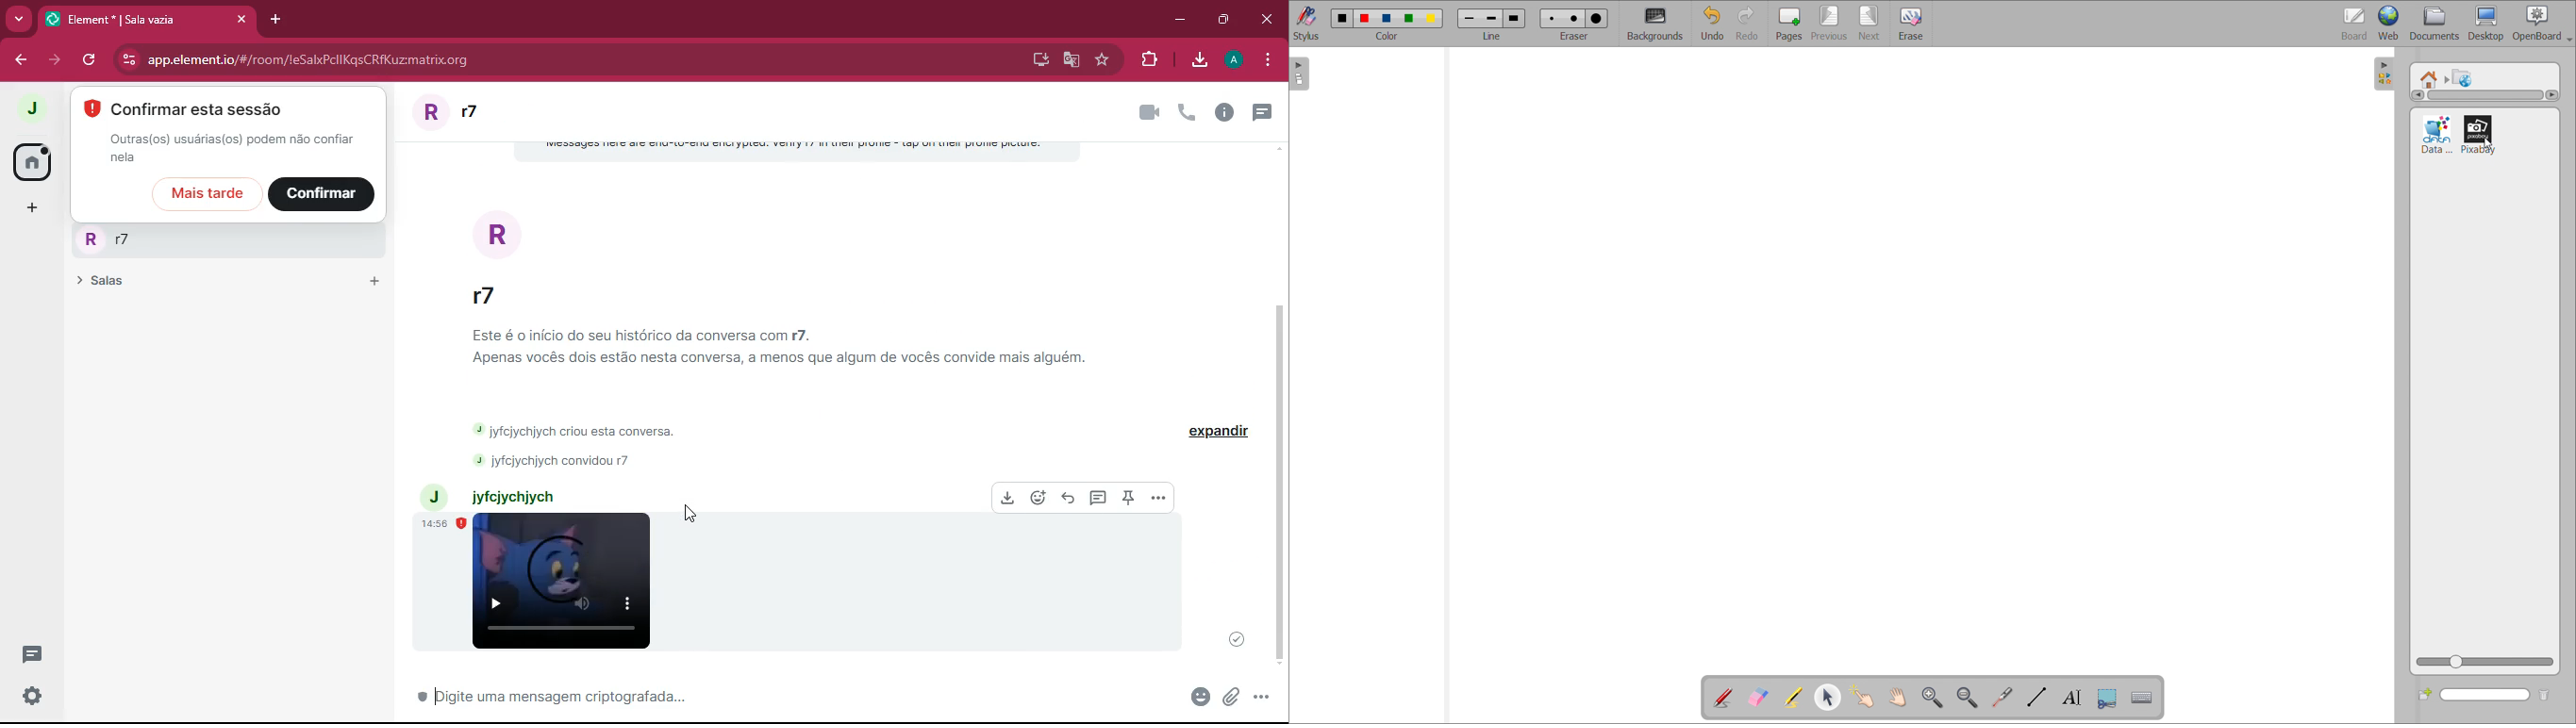  I want to click on maximize, so click(1222, 19).